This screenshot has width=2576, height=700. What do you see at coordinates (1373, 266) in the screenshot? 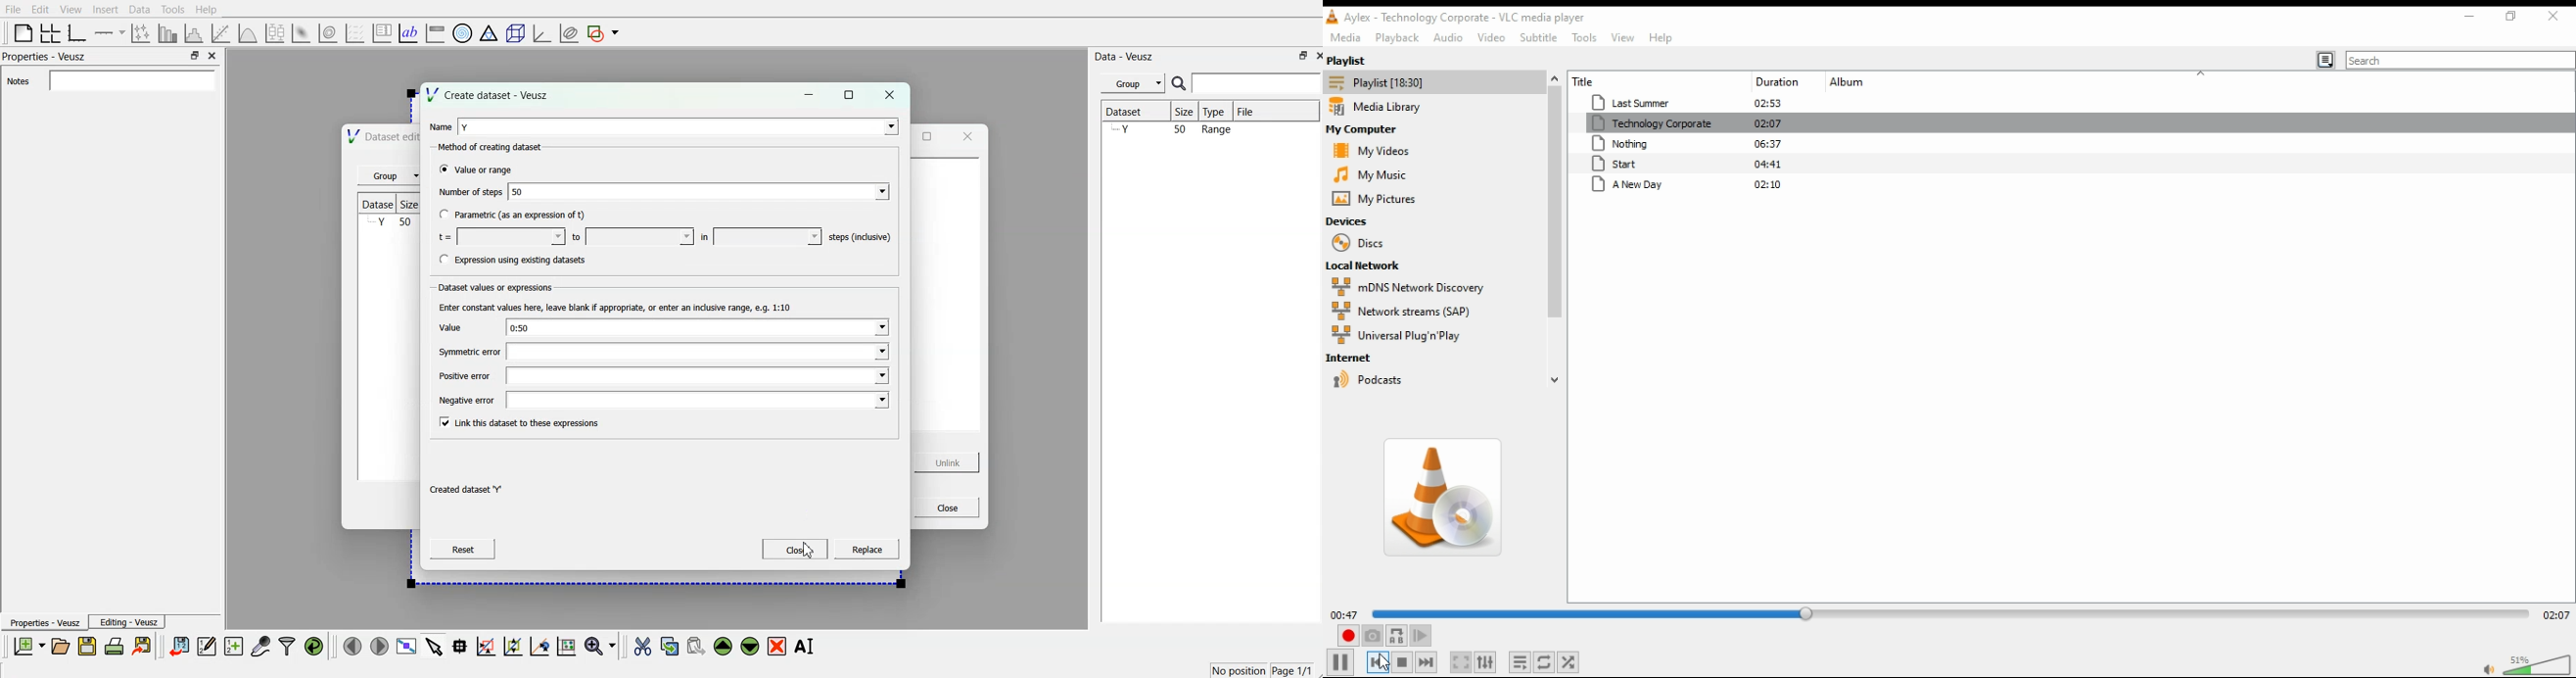
I see `local network` at bounding box center [1373, 266].